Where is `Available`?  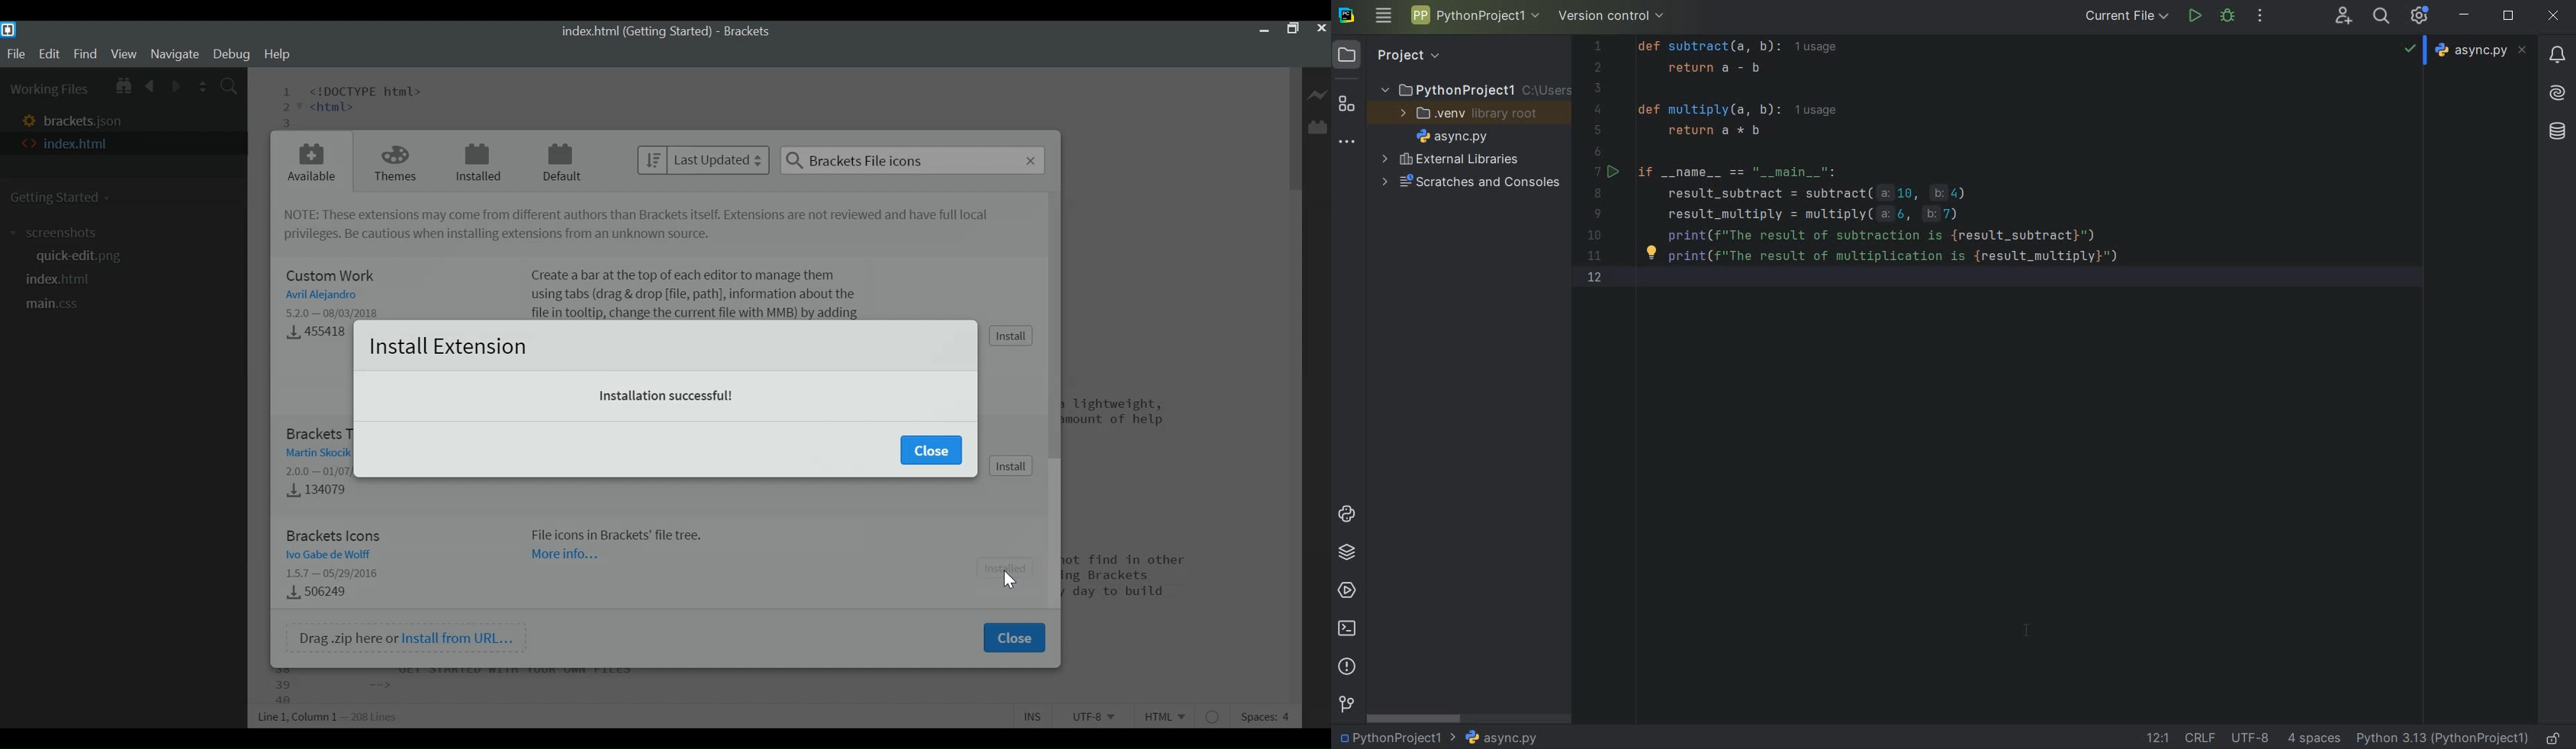
Available is located at coordinates (310, 163).